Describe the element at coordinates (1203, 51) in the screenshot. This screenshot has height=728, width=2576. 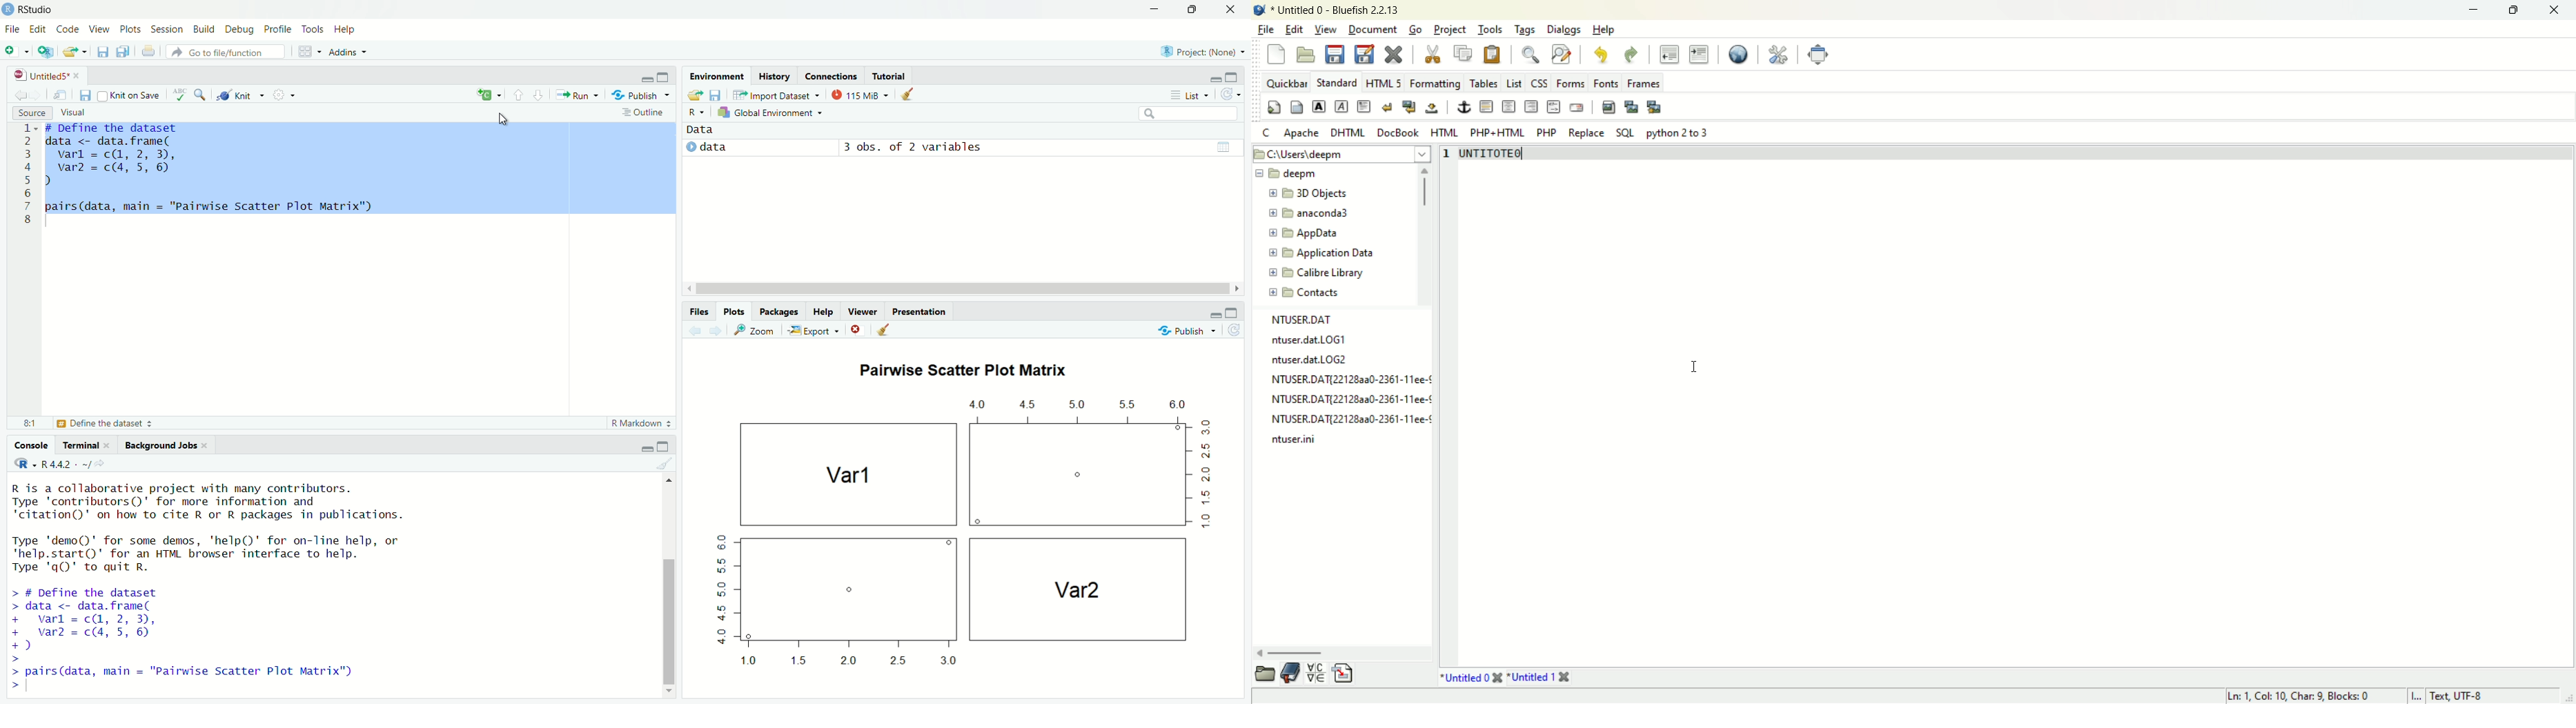
I see `Project (Note)` at that location.